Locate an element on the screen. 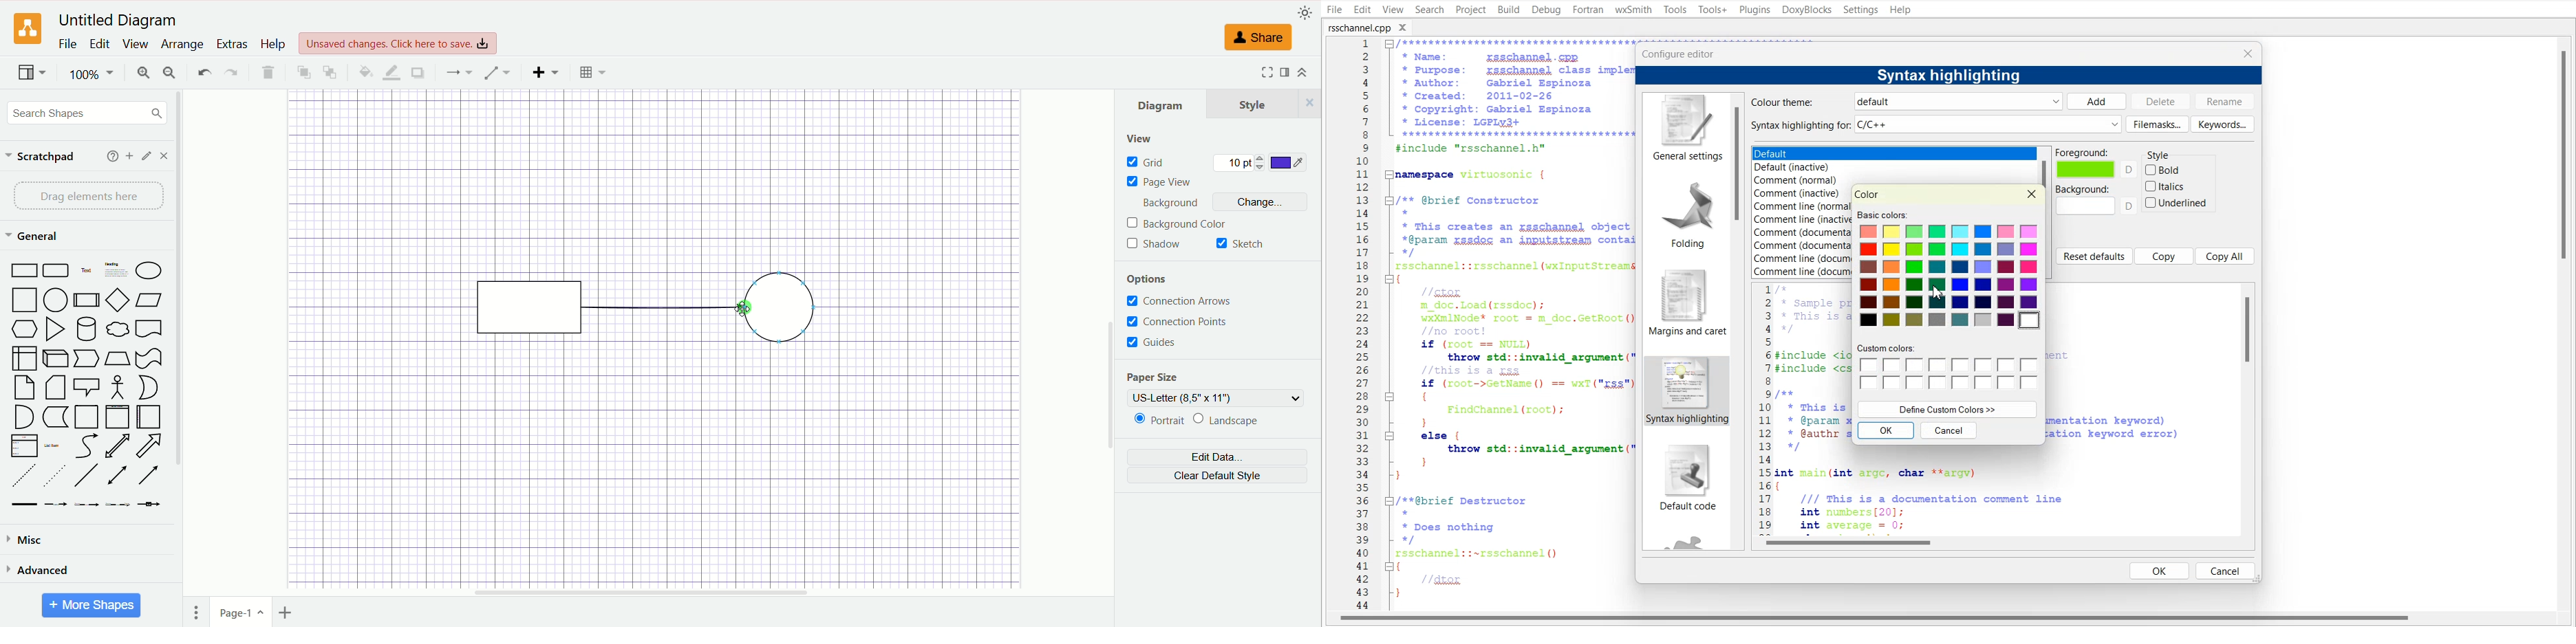 Image resolution: width=2576 pixels, height=644 pixels. help is located at coordinates (273, 45).